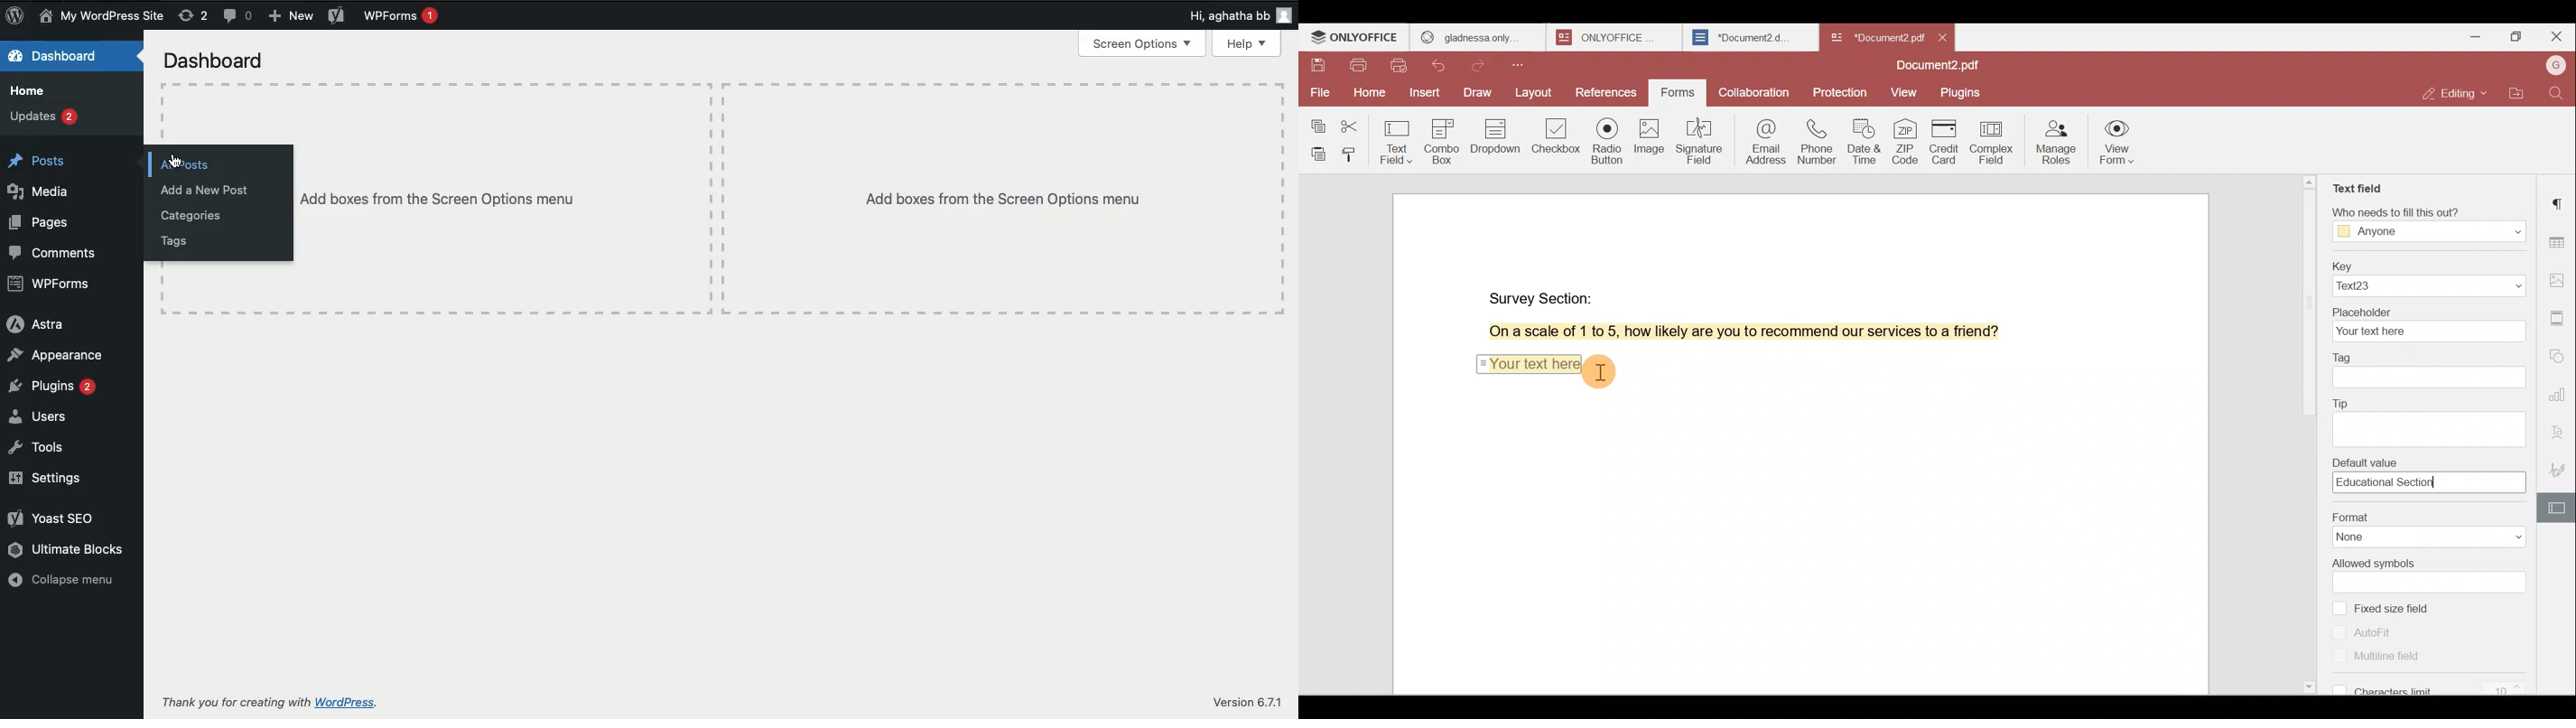 The image size is (2576, 728). Describe the element at coordinates (62, 57) in the screenshot. I see `Dashboard` at that location.